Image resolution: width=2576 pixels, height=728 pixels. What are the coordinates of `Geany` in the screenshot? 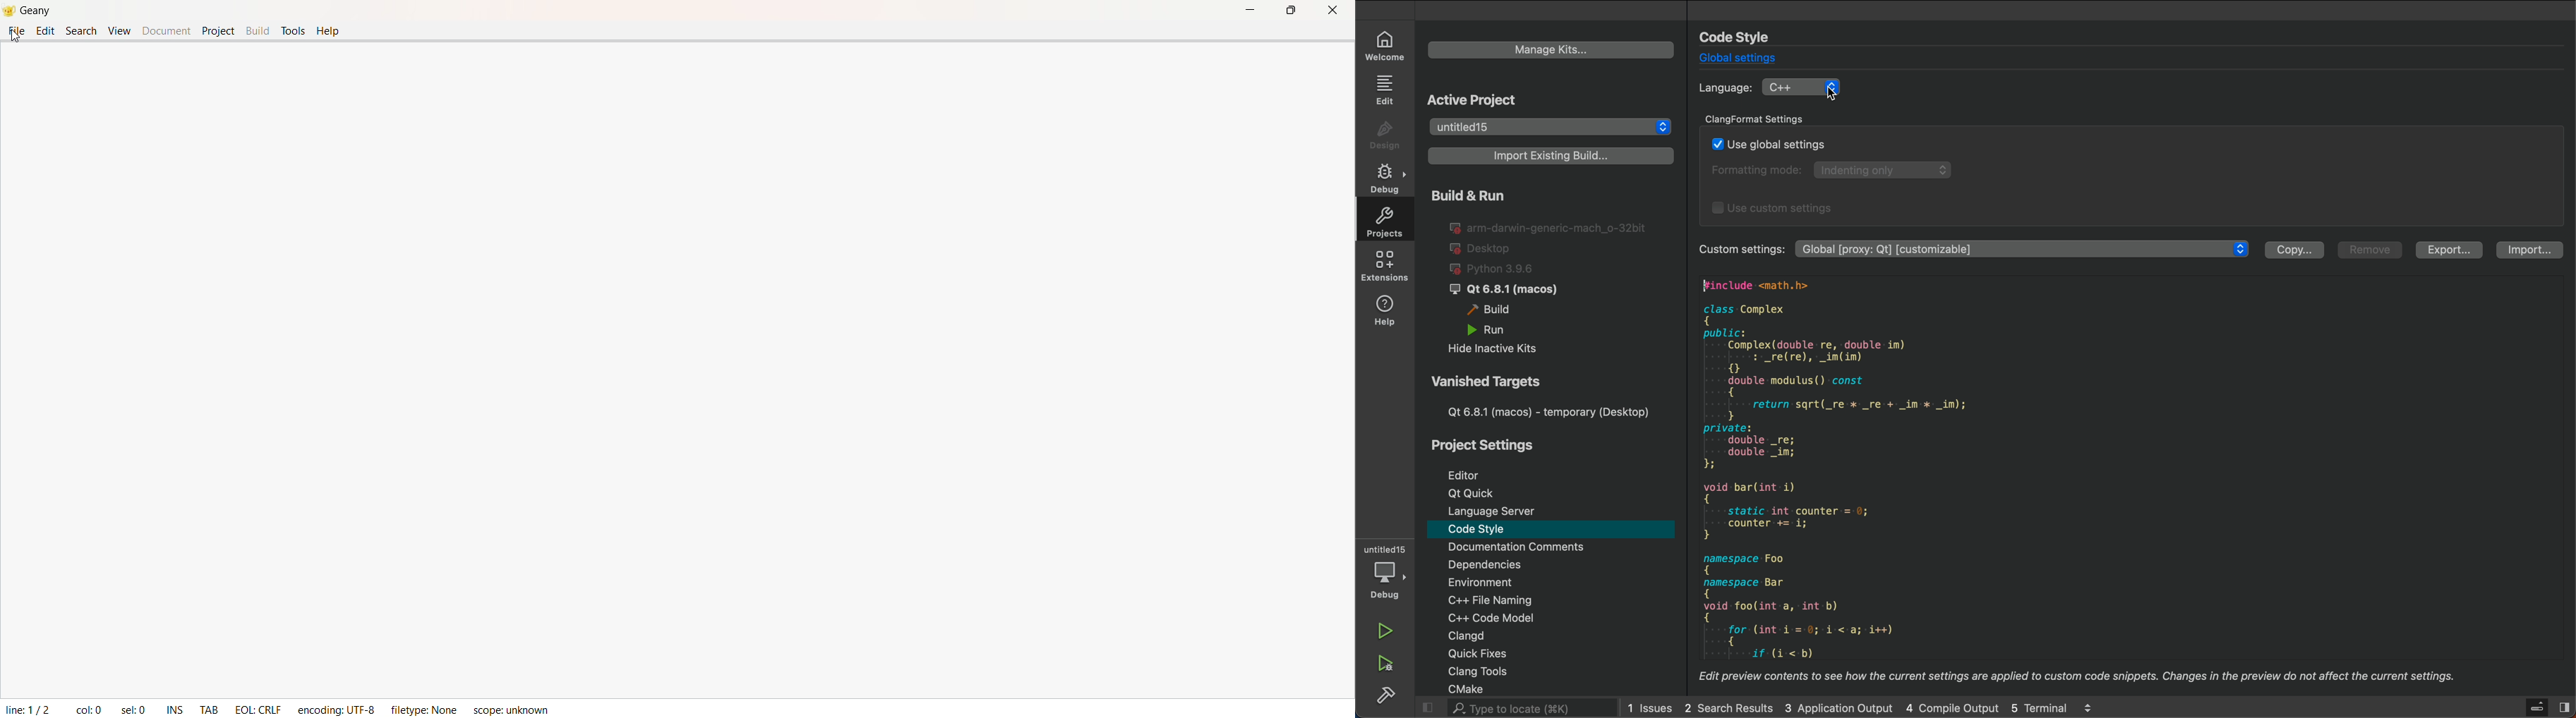 It's located at (40, 11).